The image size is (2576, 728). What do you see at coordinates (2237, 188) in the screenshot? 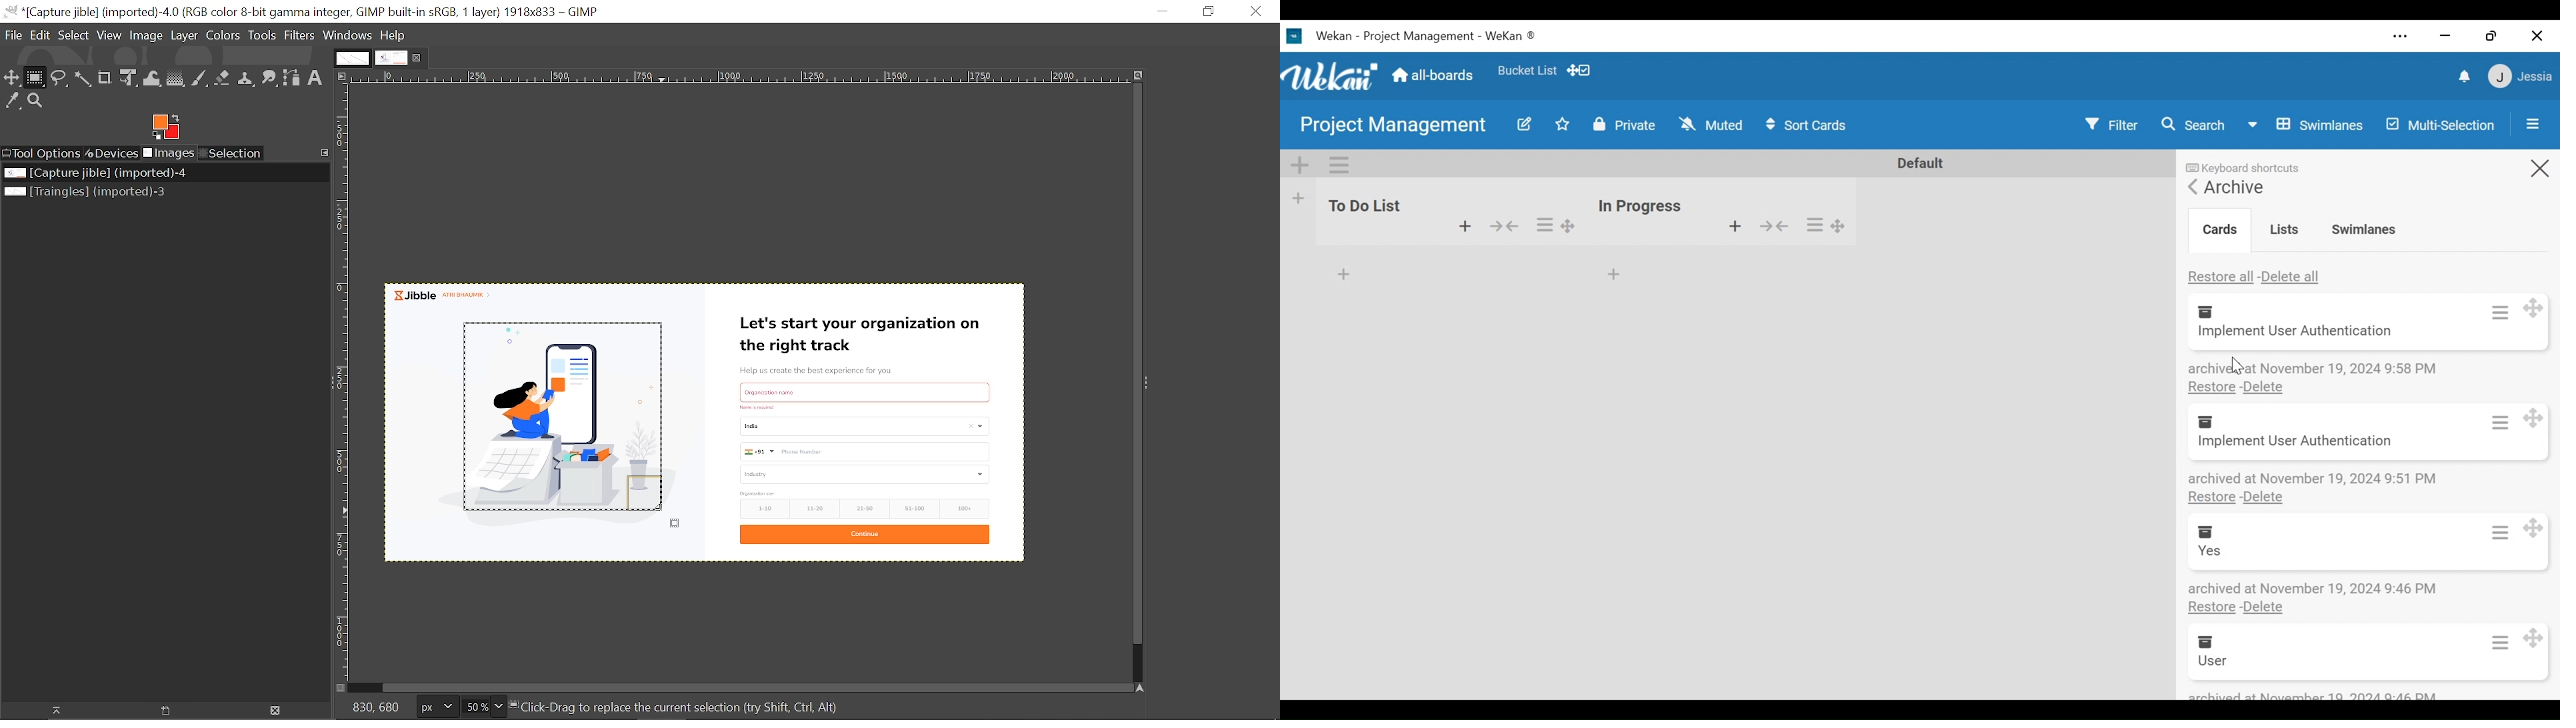
I see `Archive` at bounding box center [2237, 188].